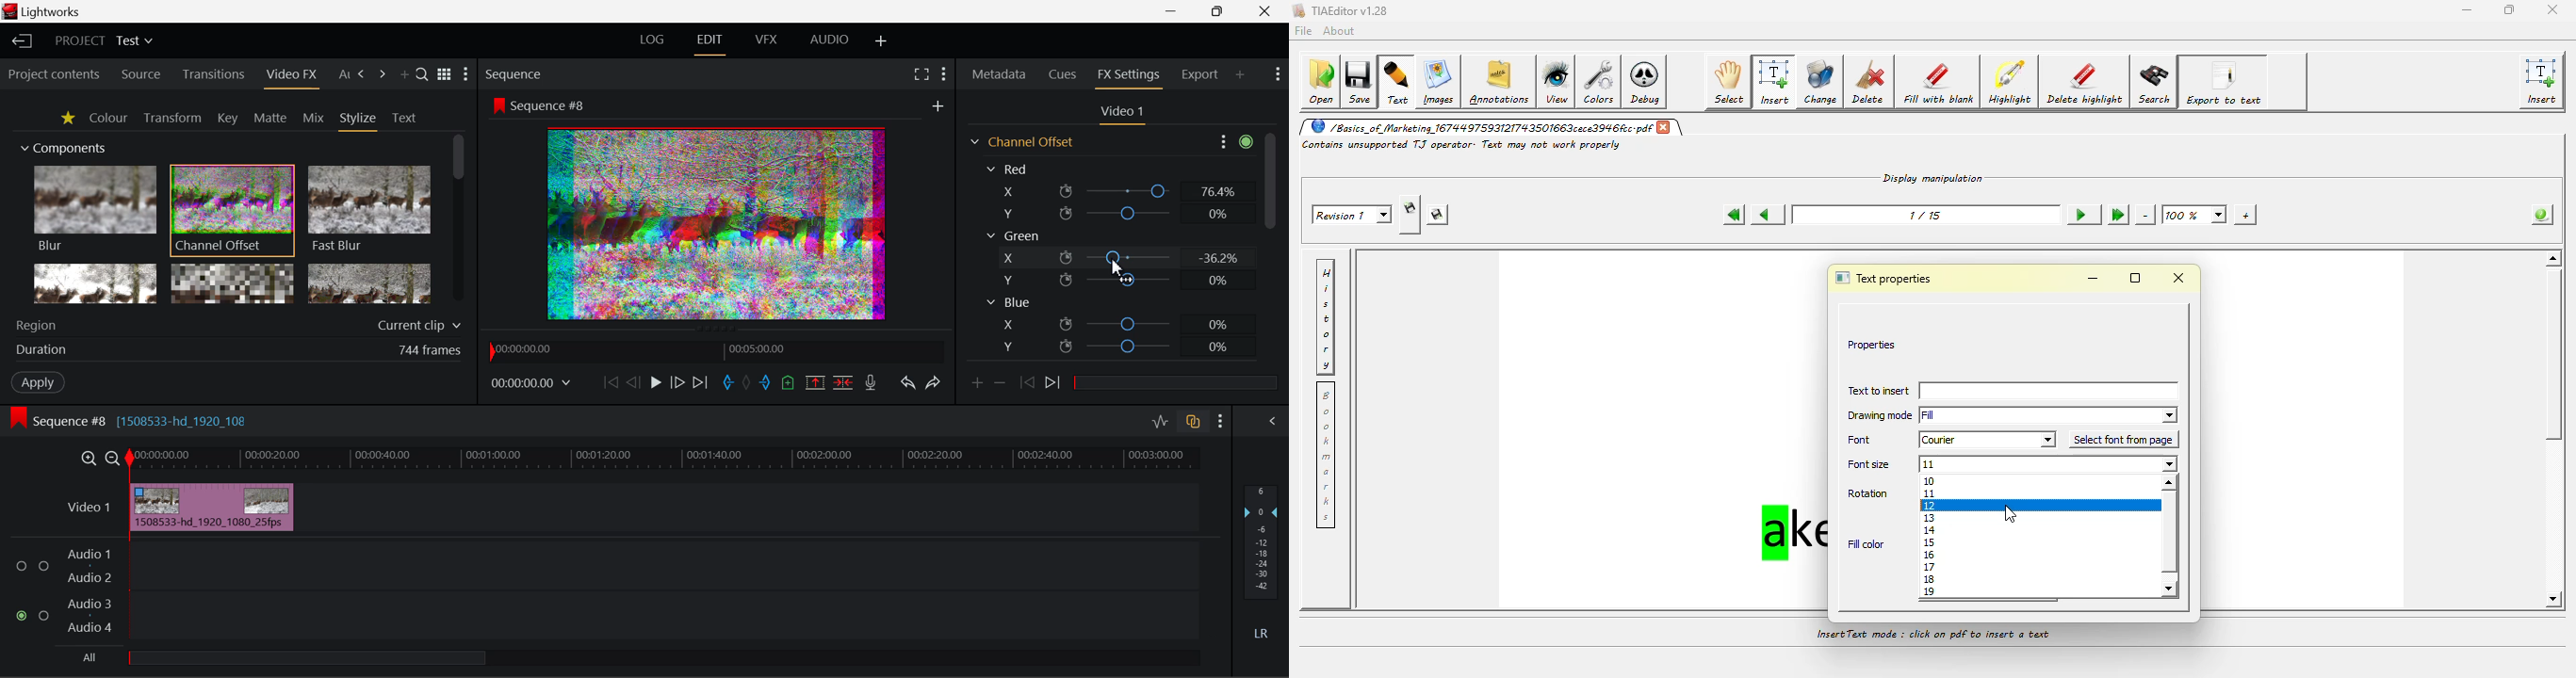 This screenshot has width=2576, height=700. I want to click on Show Audio Mix, so click(1265, 422).